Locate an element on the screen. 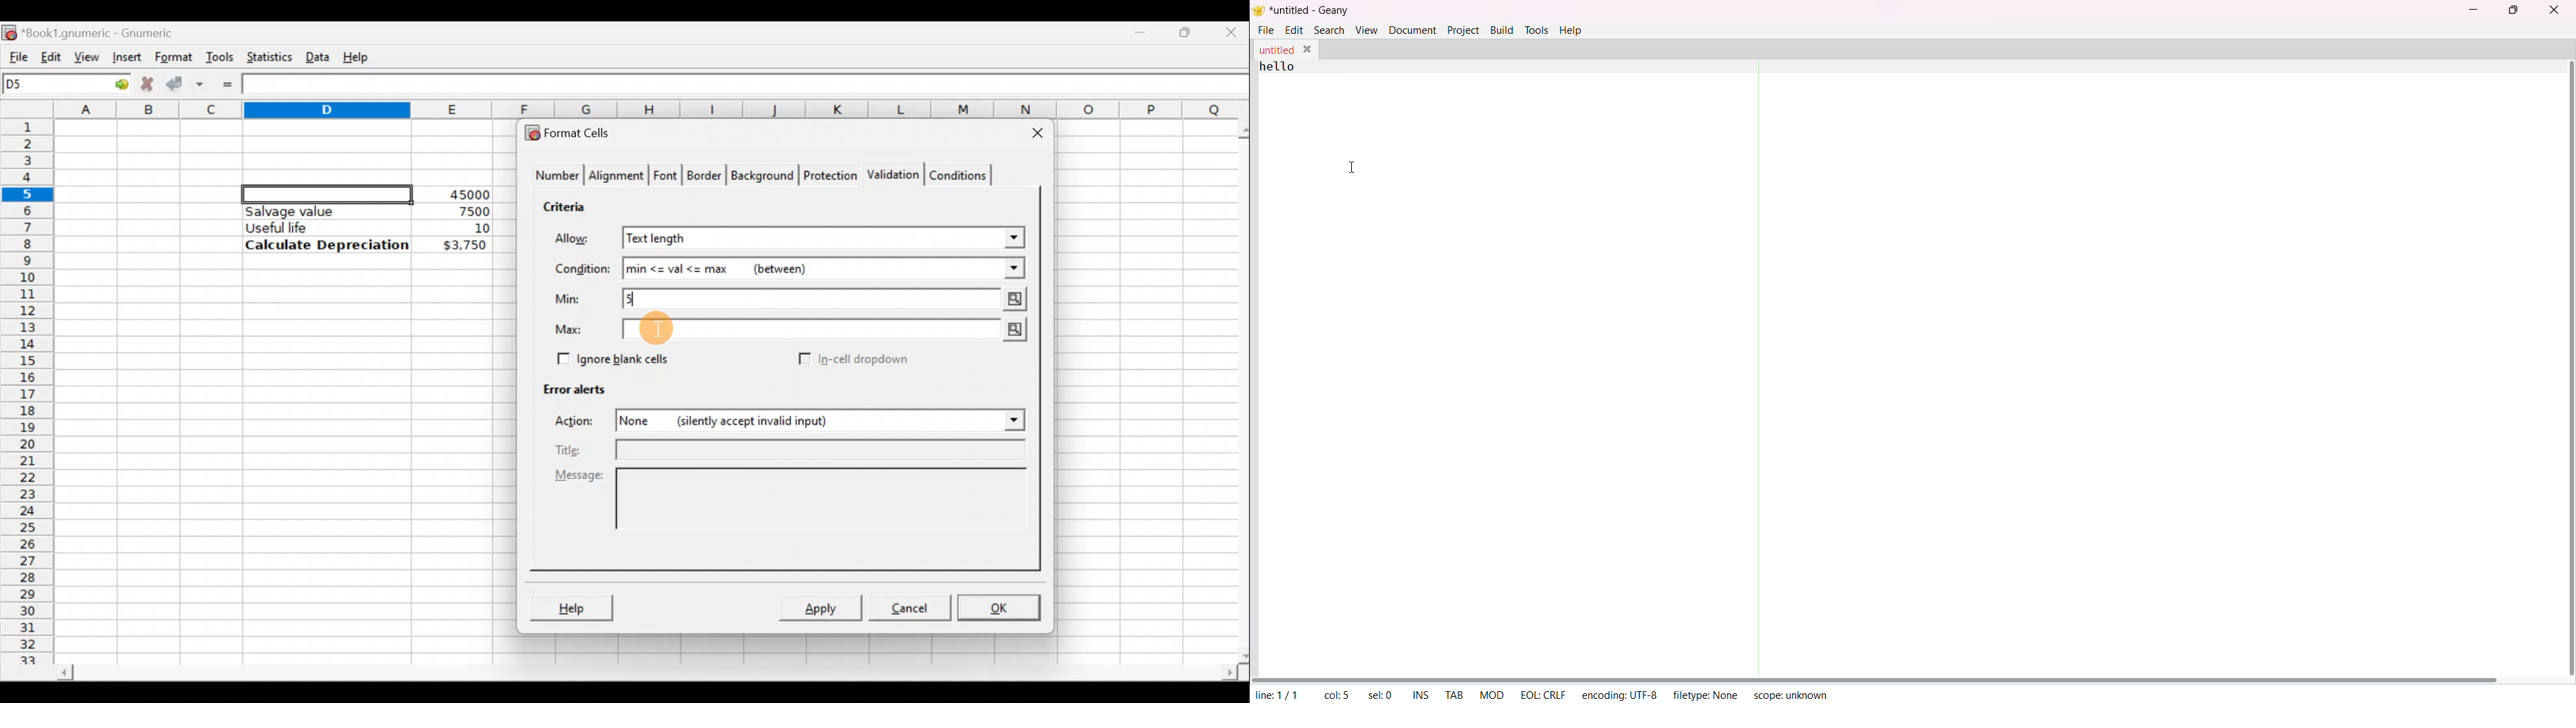 The width and height of the screenshot is (2576, 728). Font is located at coordinates (667, 177).